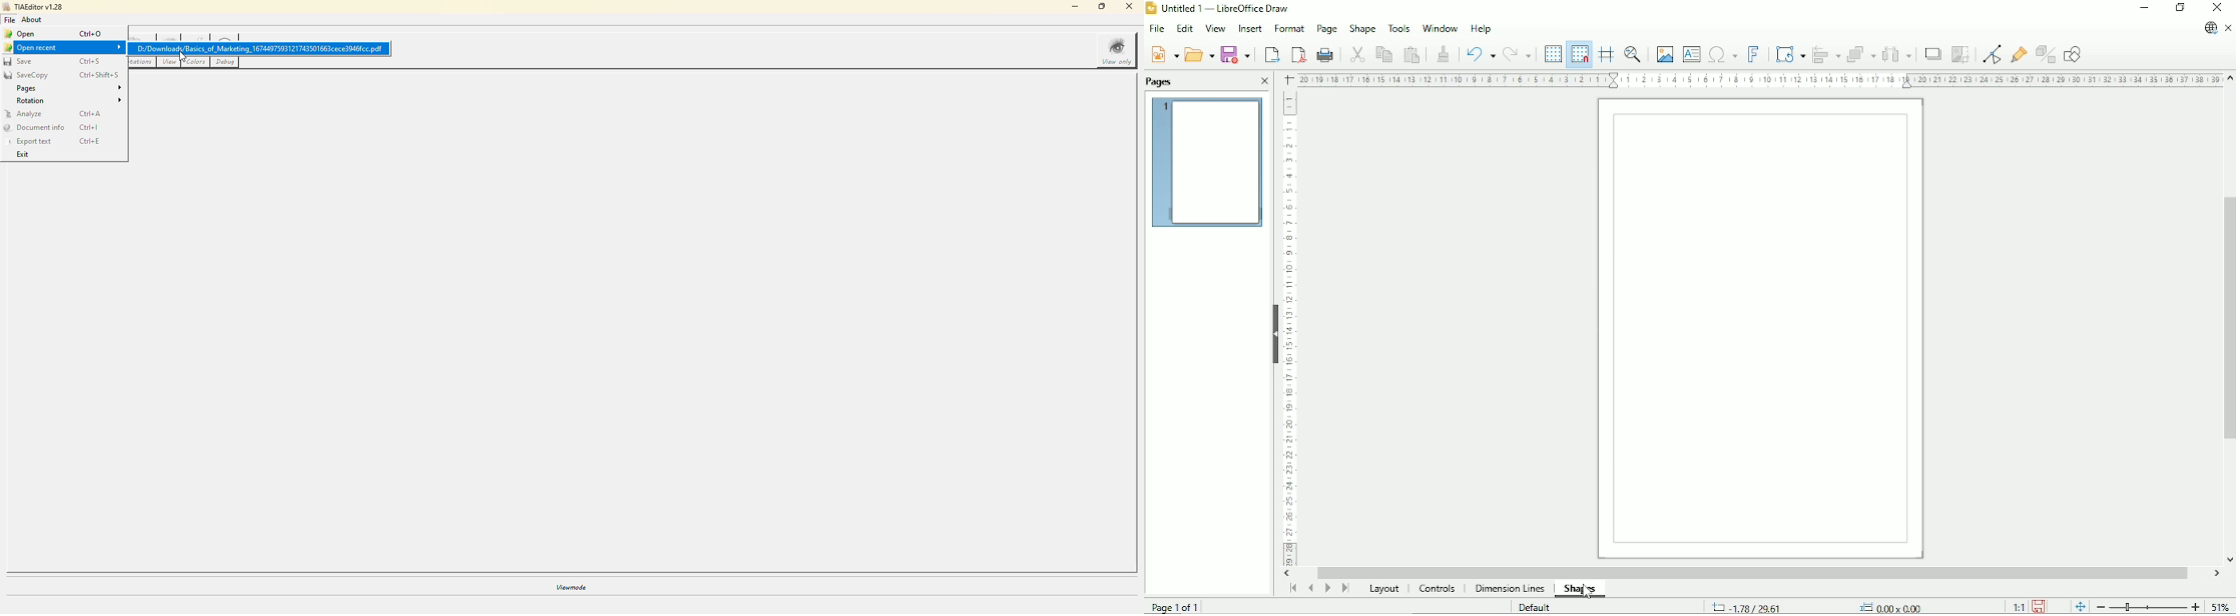 The width and height of the screenshot is (2240, 616). I want to click on Paste, so click(1412, 54).